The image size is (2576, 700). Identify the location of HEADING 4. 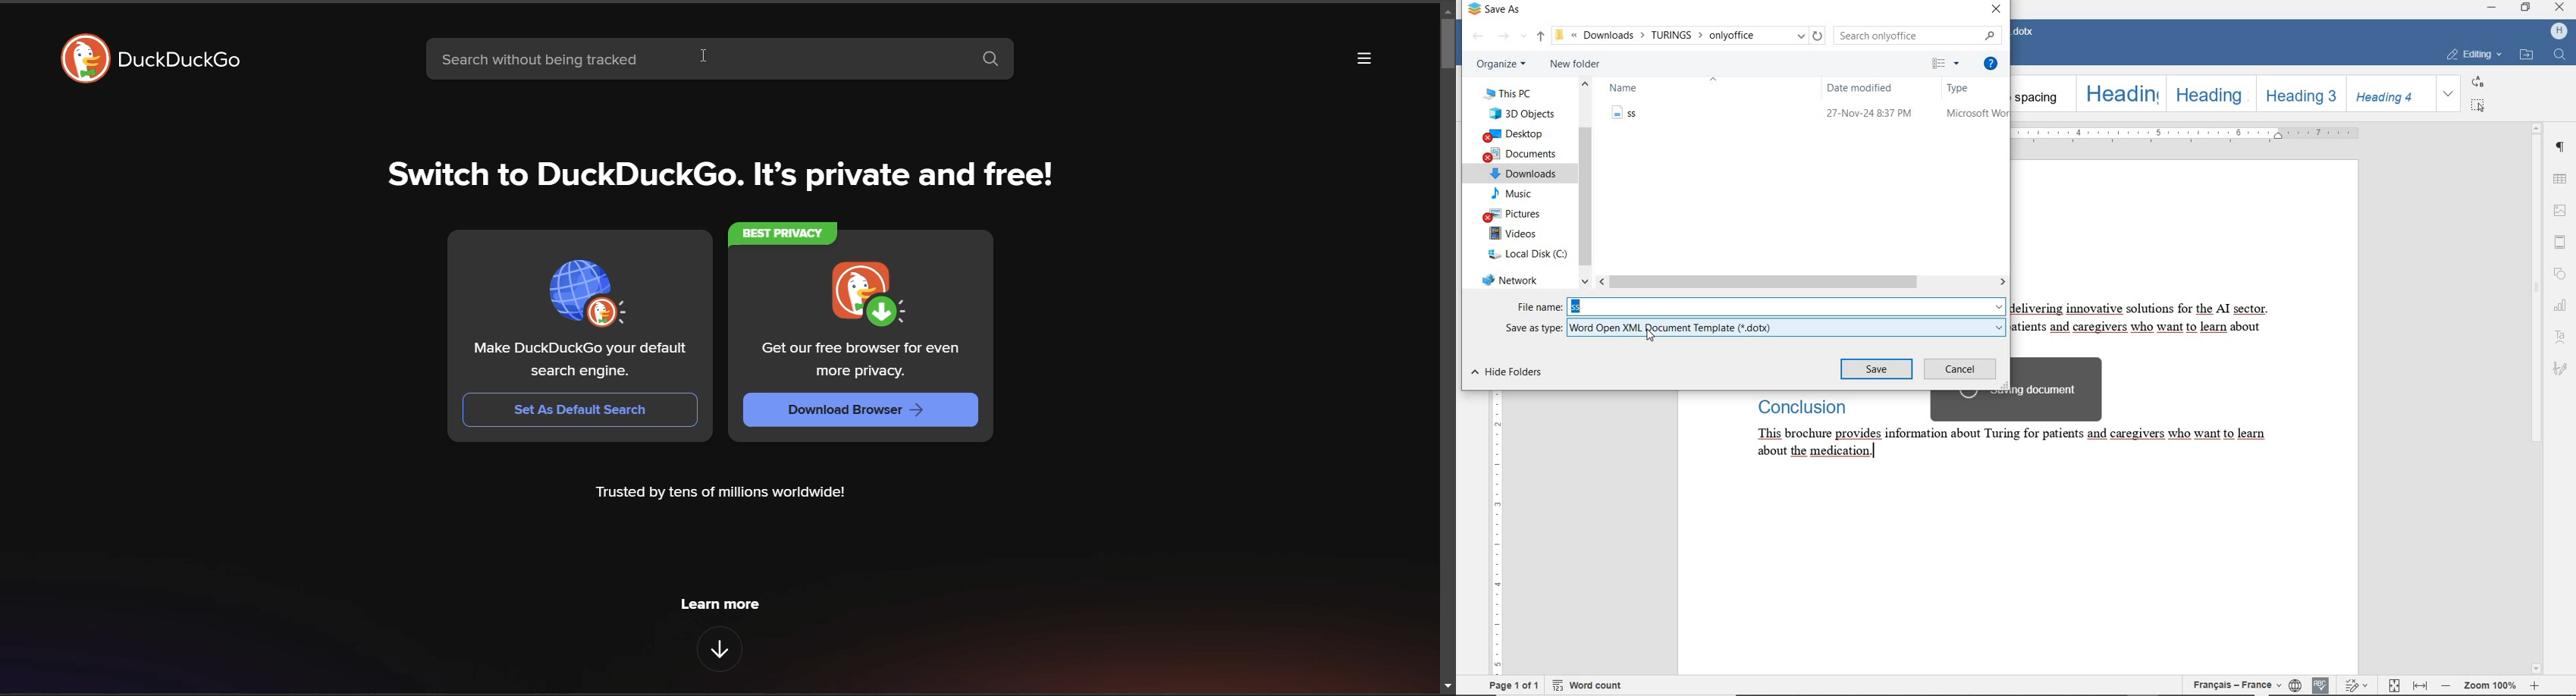
(2388, 94).